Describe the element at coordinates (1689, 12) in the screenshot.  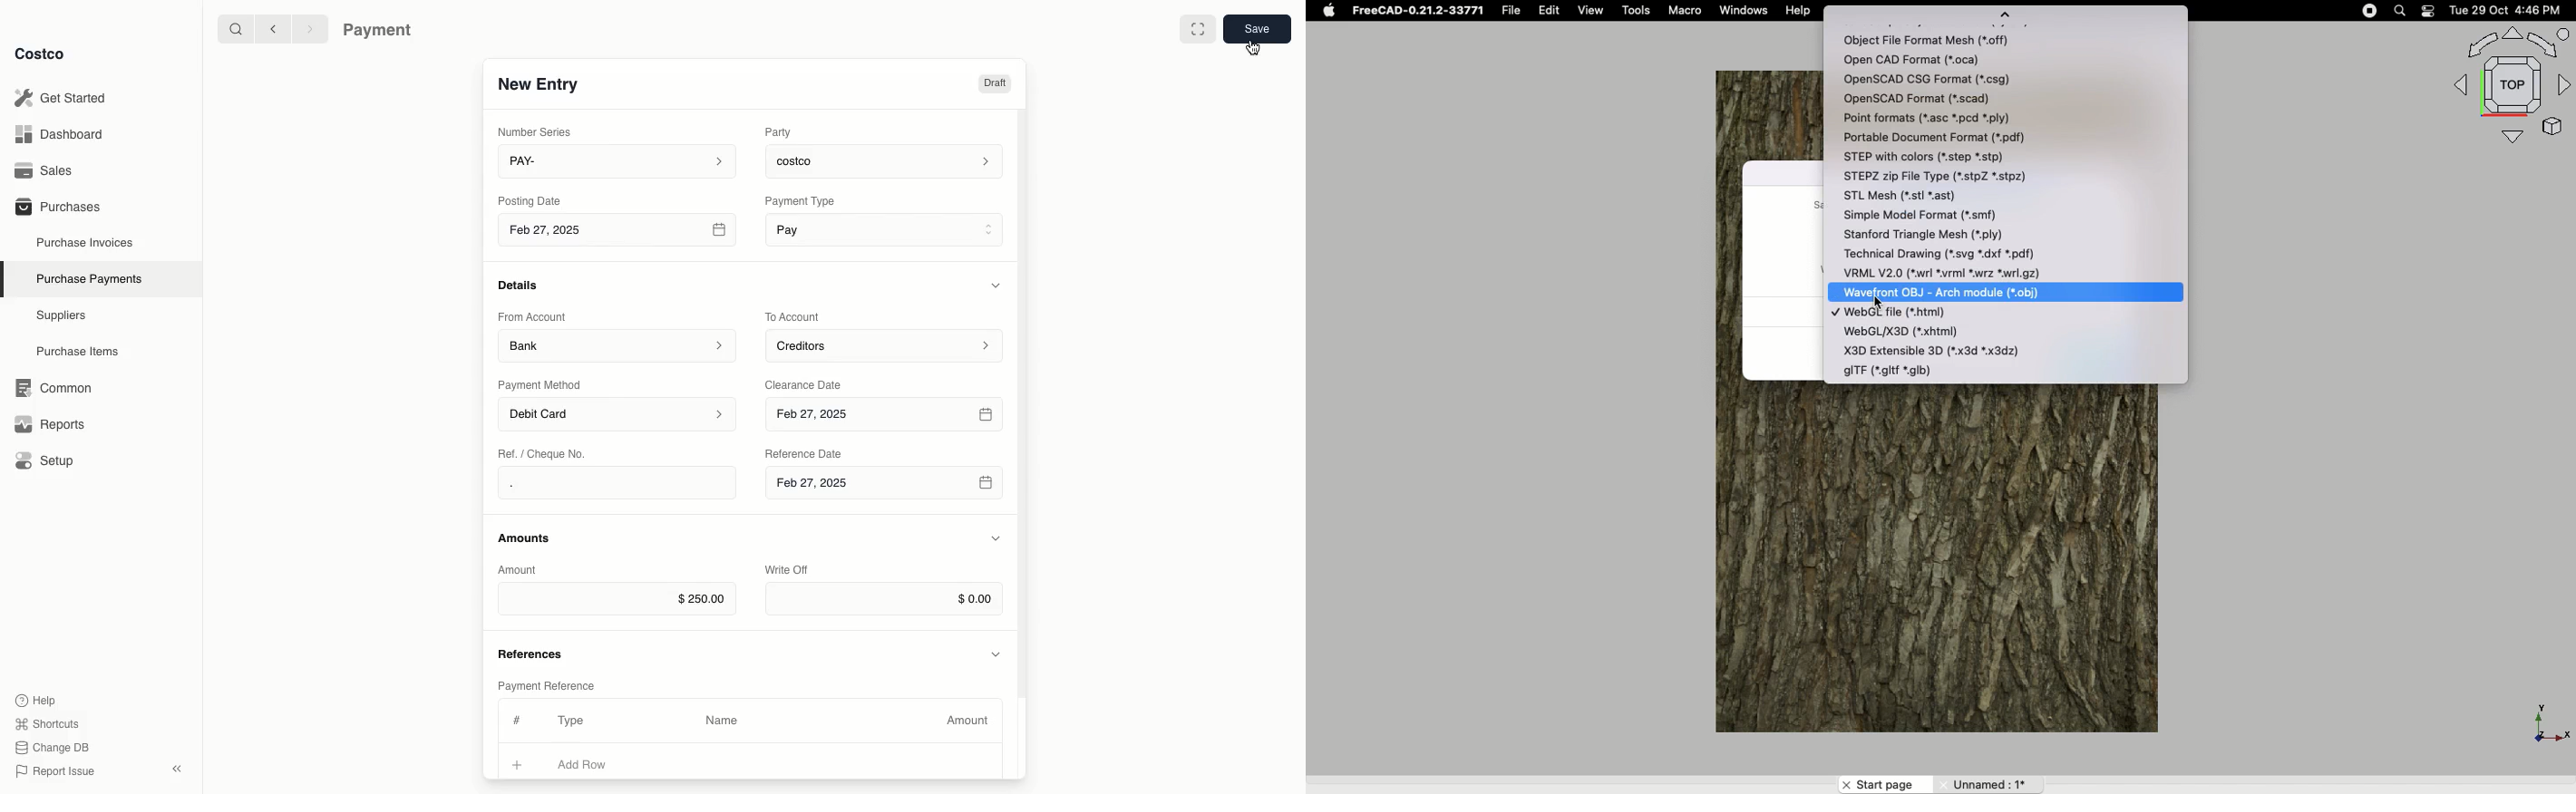
I see `Macro` at that location.